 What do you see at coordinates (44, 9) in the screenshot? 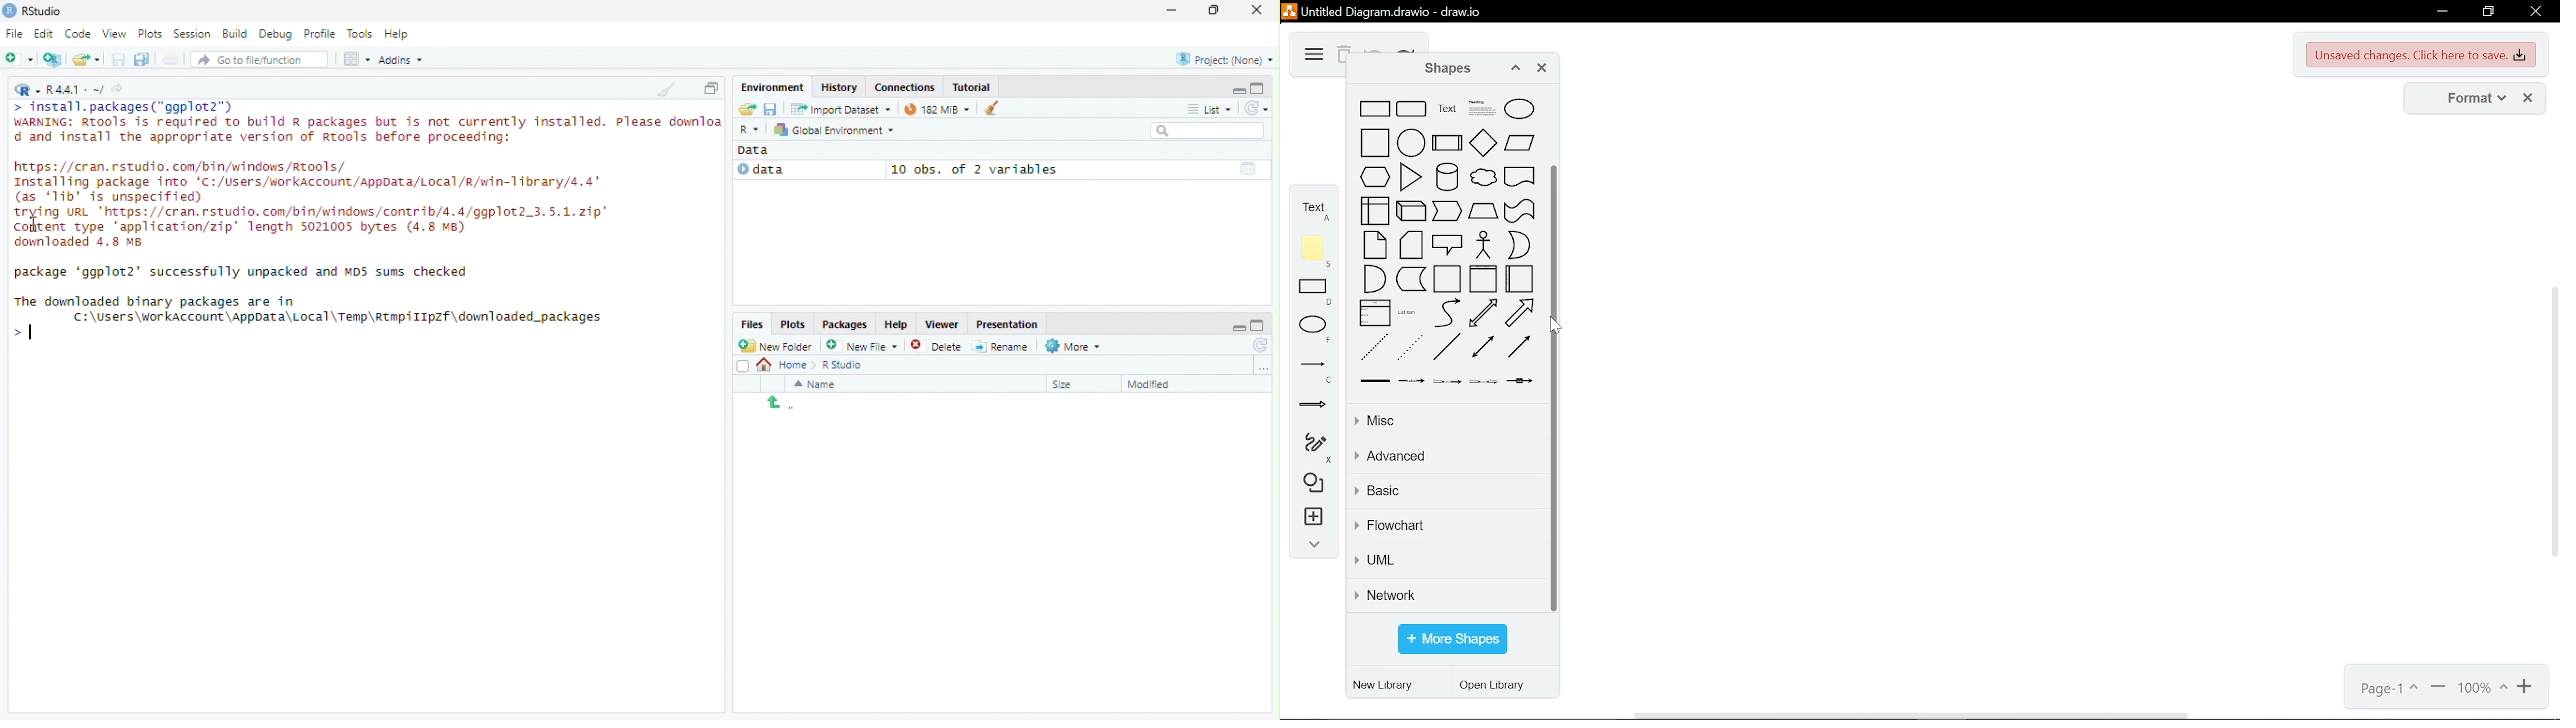
I see `RStudio` at bounding box center [44, 9].